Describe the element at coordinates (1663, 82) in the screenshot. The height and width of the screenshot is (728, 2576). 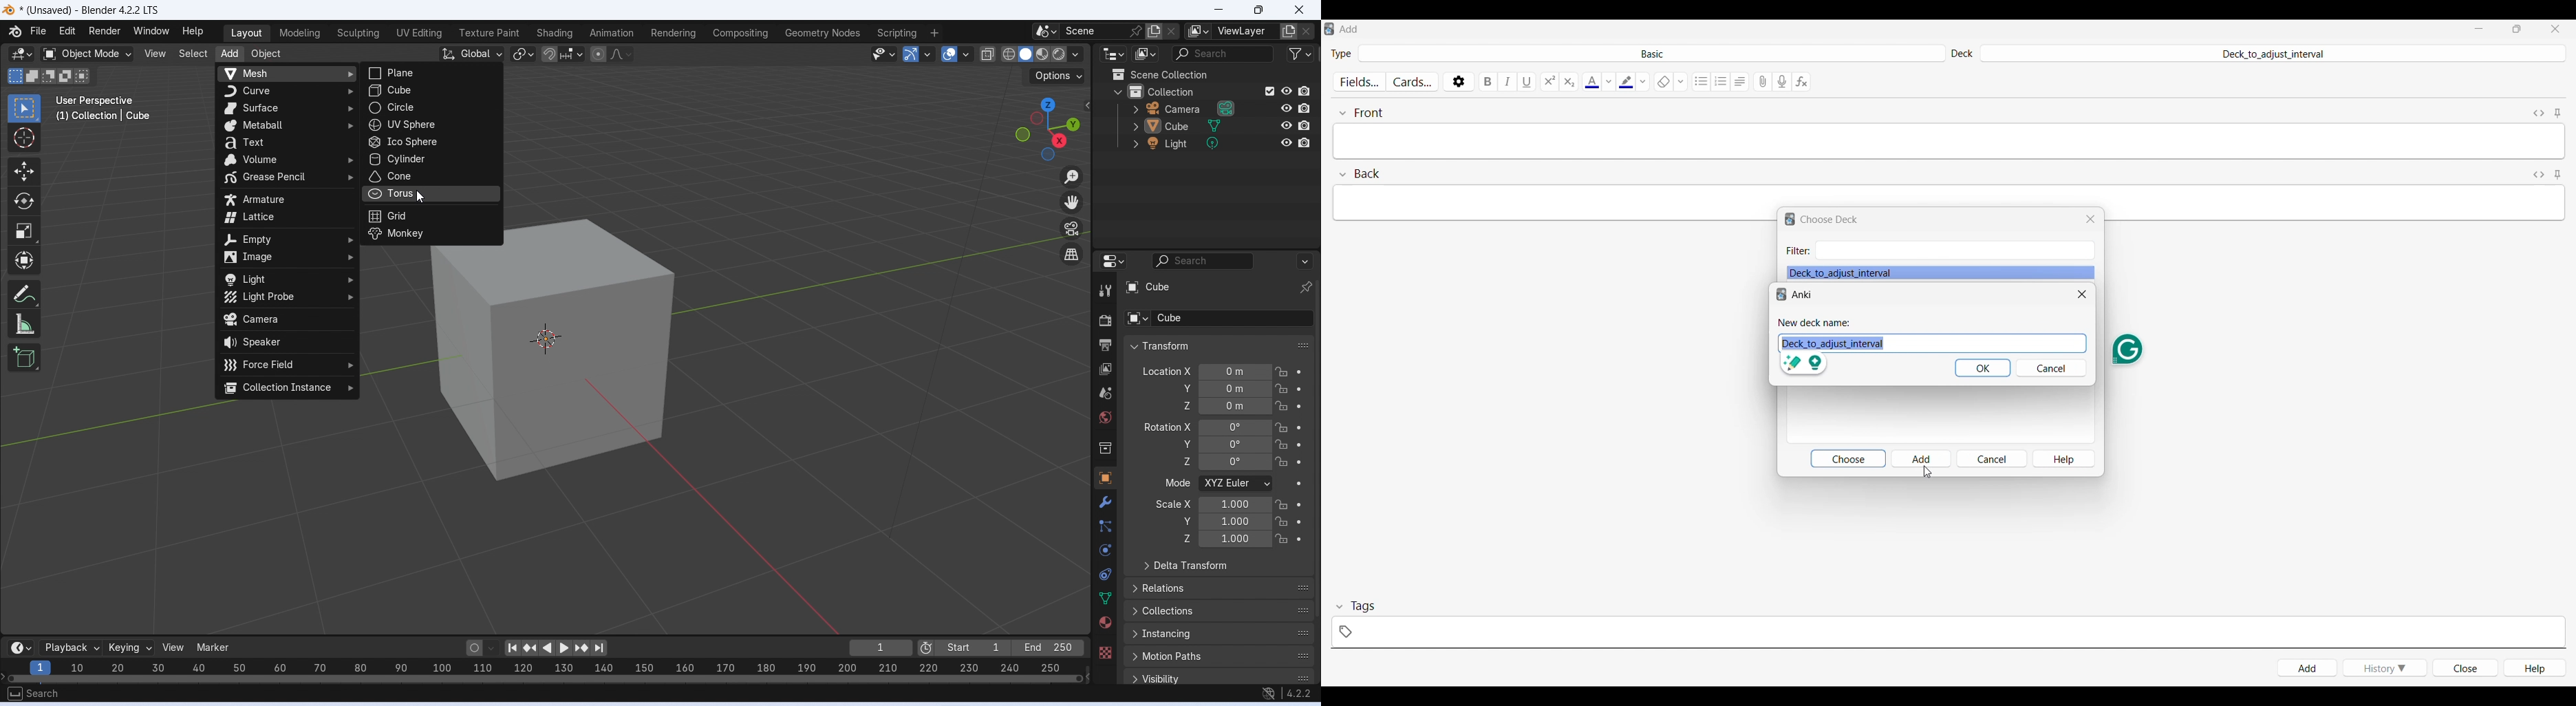
I see `Remove formatting` at that location.